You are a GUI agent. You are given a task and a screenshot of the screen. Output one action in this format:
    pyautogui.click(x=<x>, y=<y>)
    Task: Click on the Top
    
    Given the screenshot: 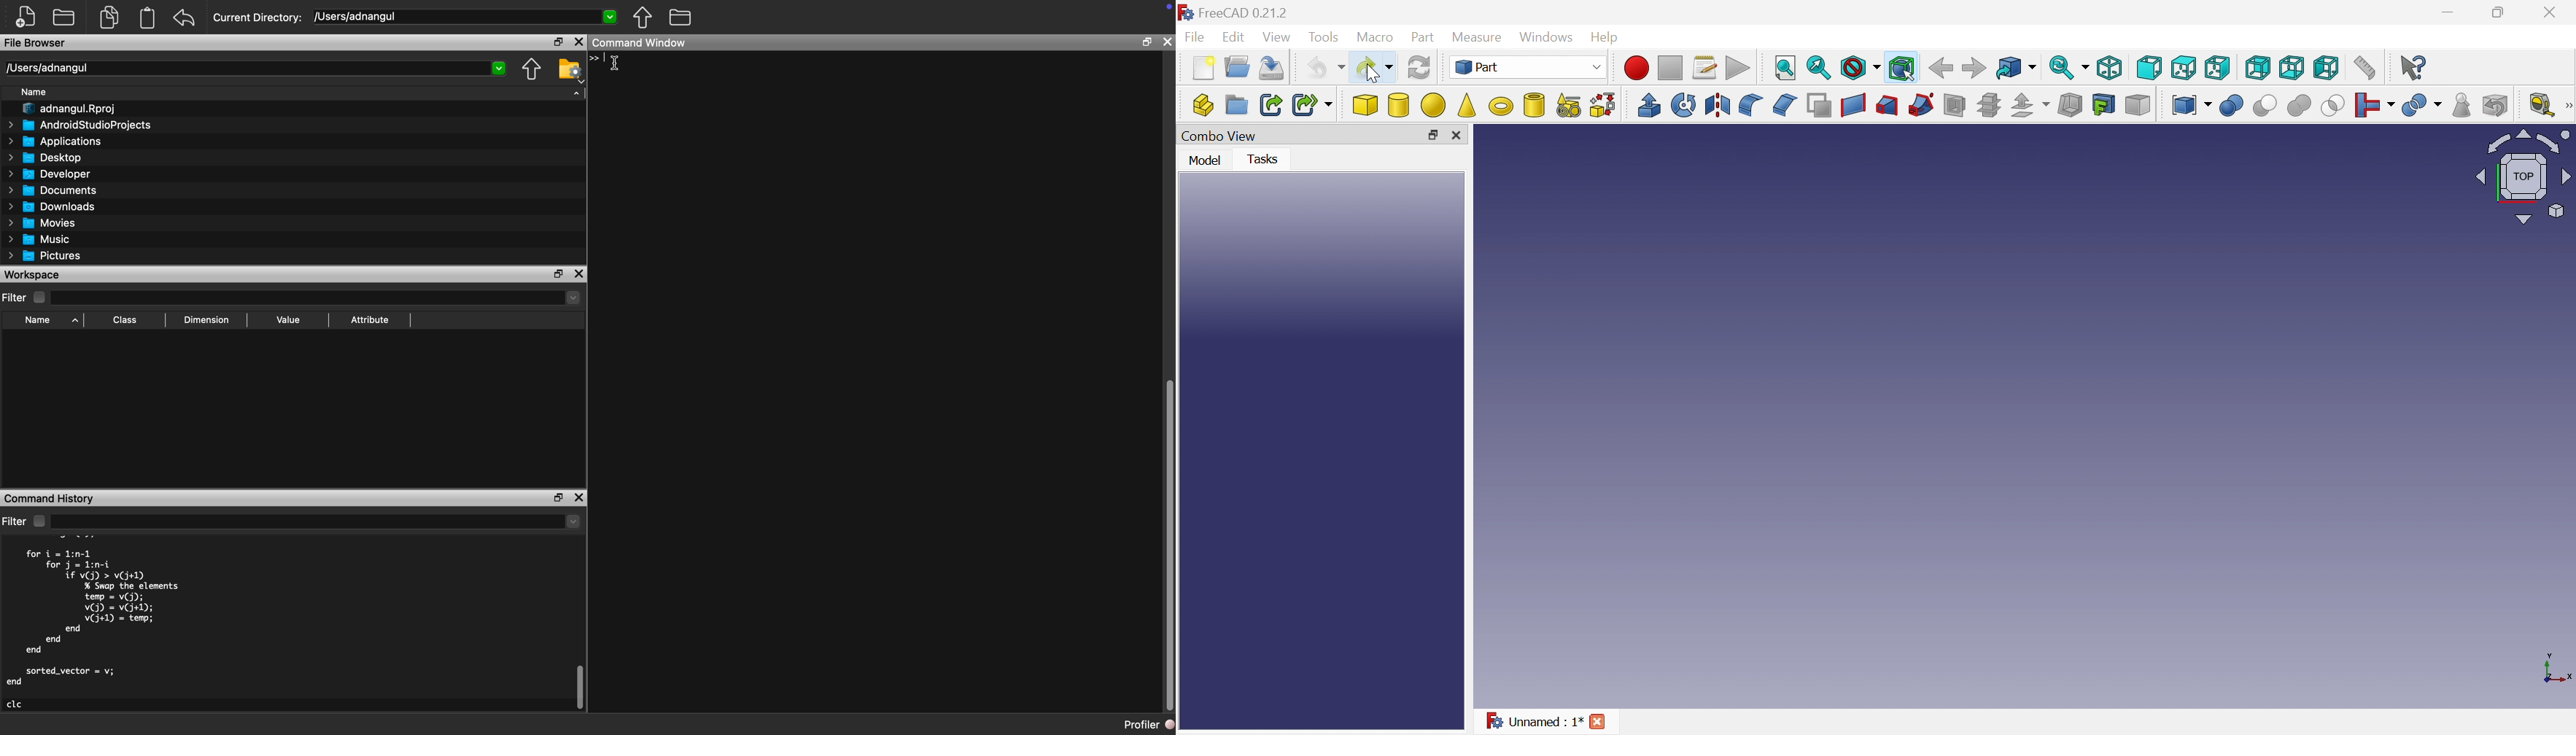 What is the action you would take?
    pyautogui.click(x=2184, y=69)
    